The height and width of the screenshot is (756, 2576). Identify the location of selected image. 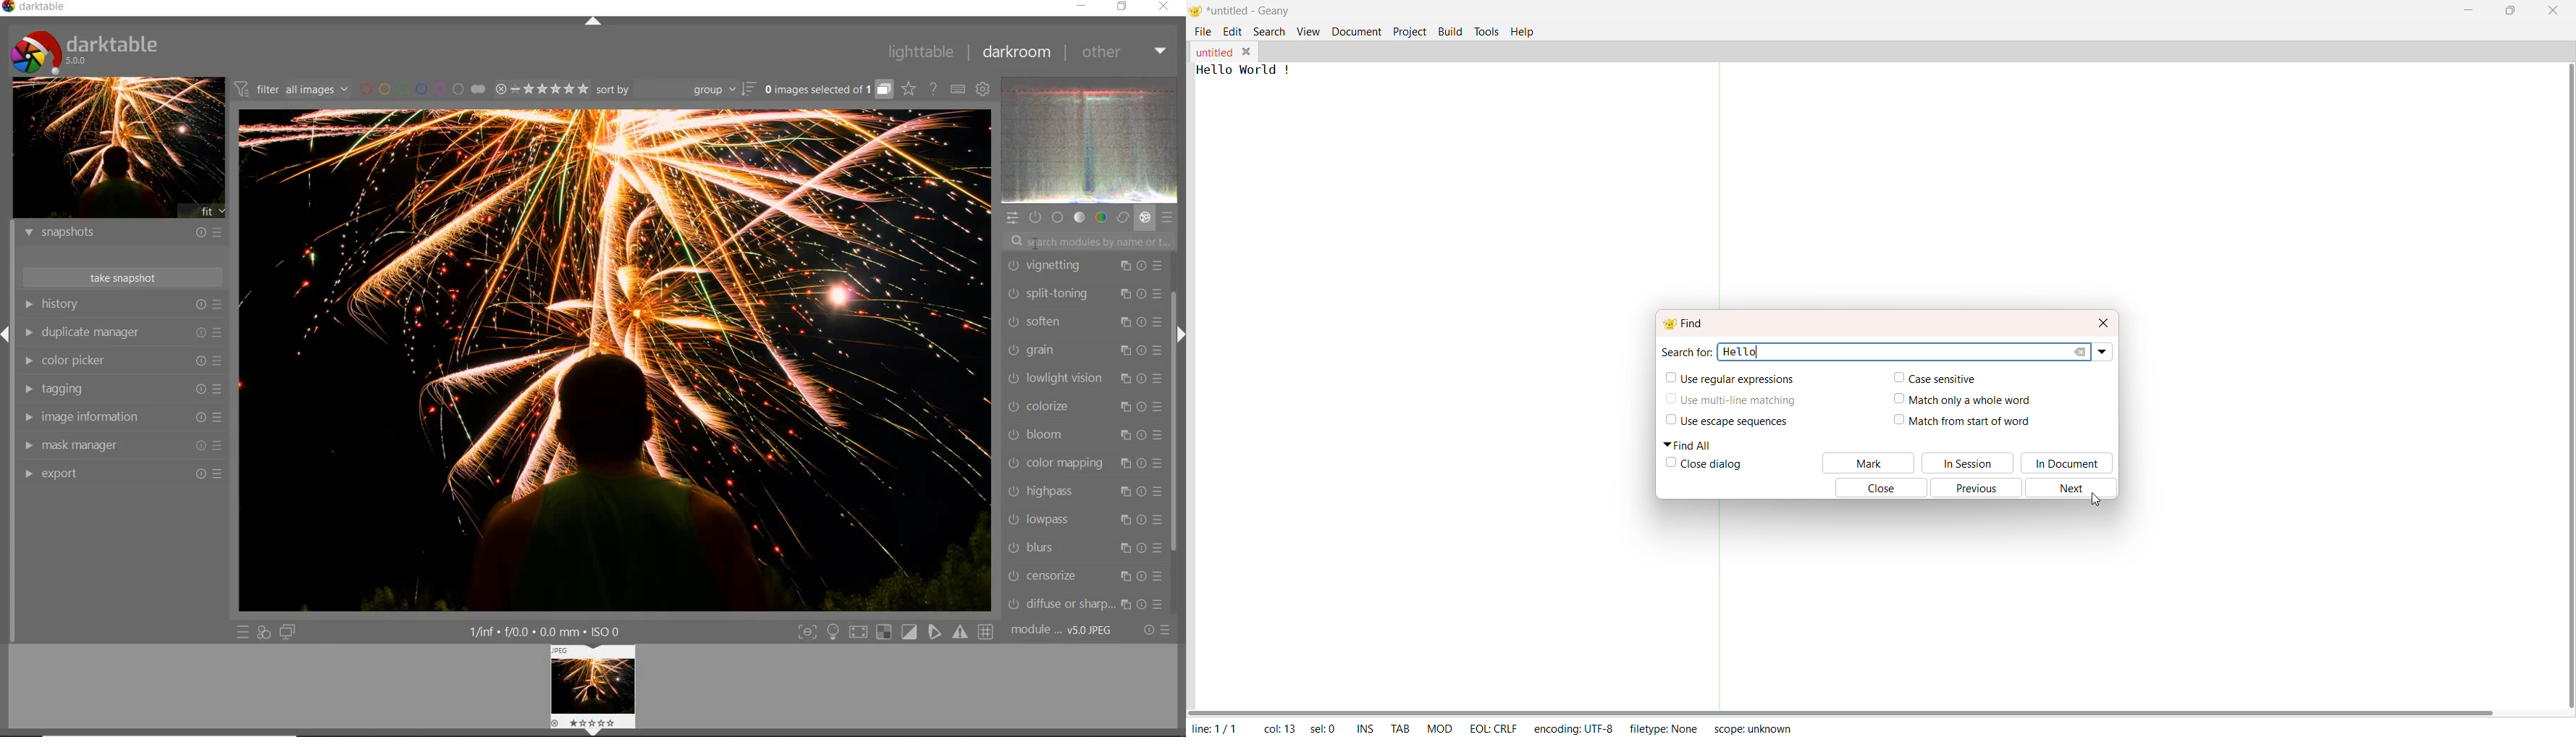
(616, 360).